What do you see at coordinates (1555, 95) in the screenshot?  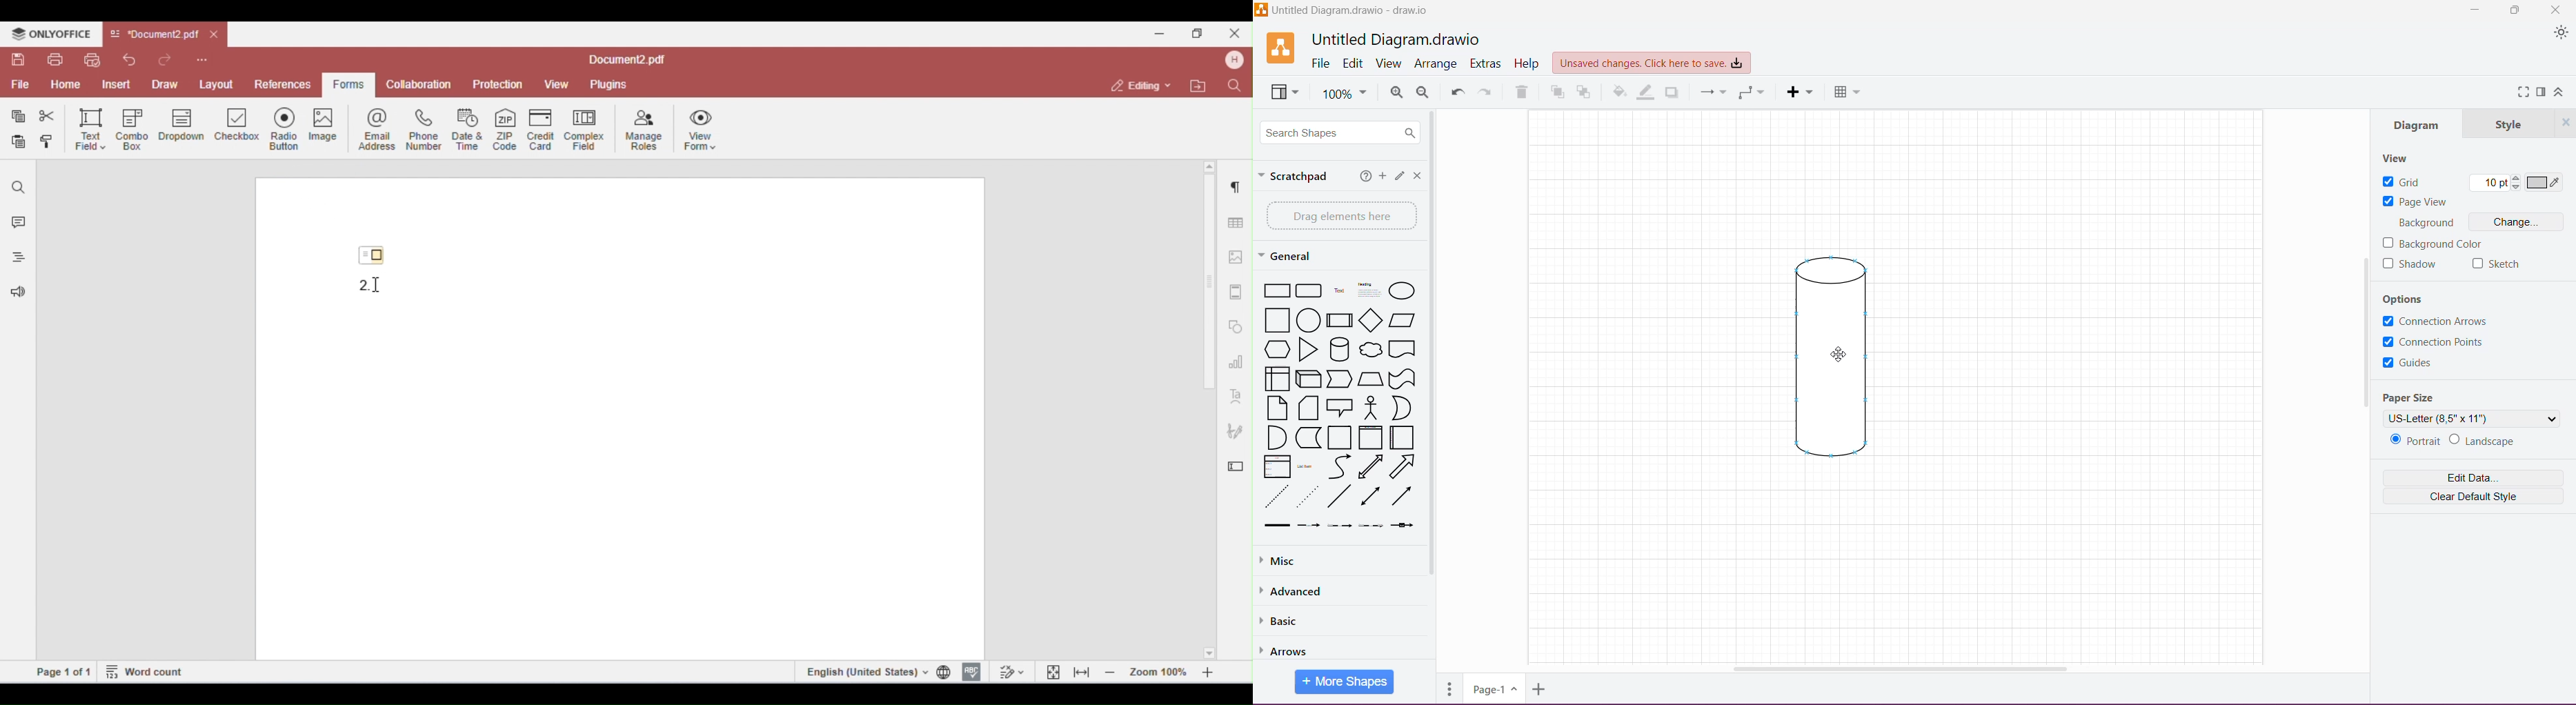 I see `To front` at bounding box center [1555, 95].